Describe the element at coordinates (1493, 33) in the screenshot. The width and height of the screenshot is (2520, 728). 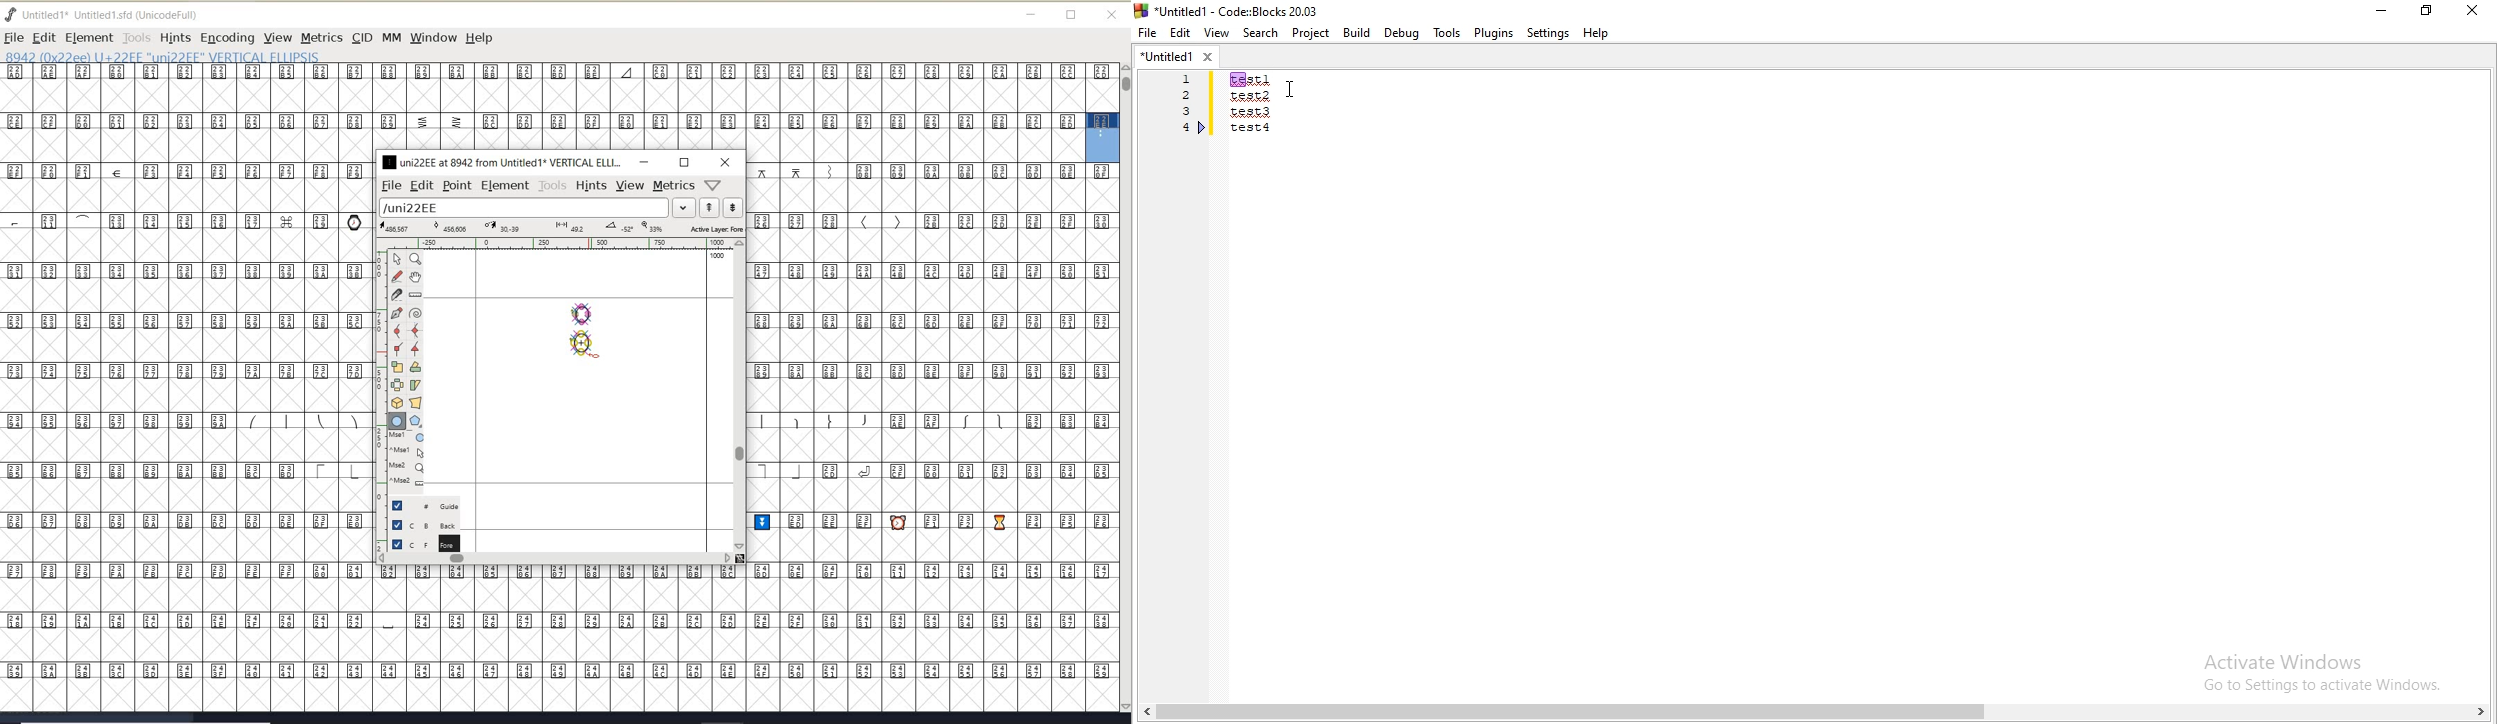
I see `Plugins ` at that location.